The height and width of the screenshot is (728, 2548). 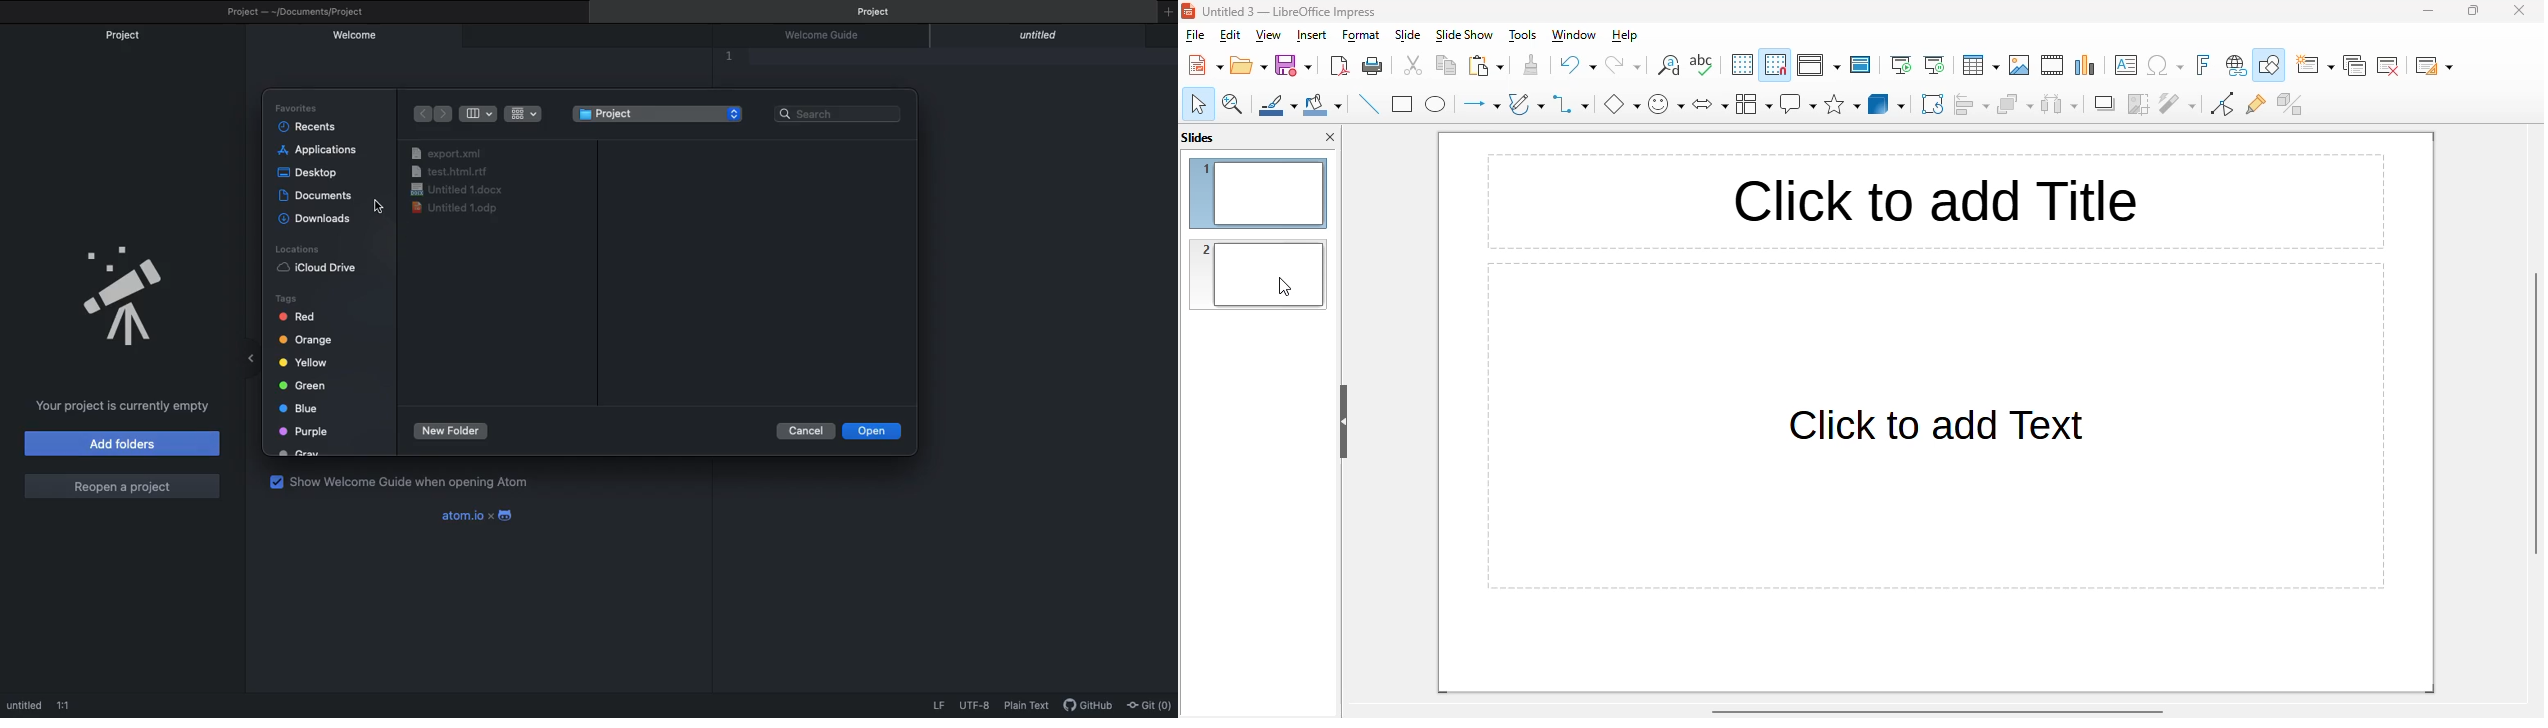 I want to click on Open, so click(x=876, y=431).